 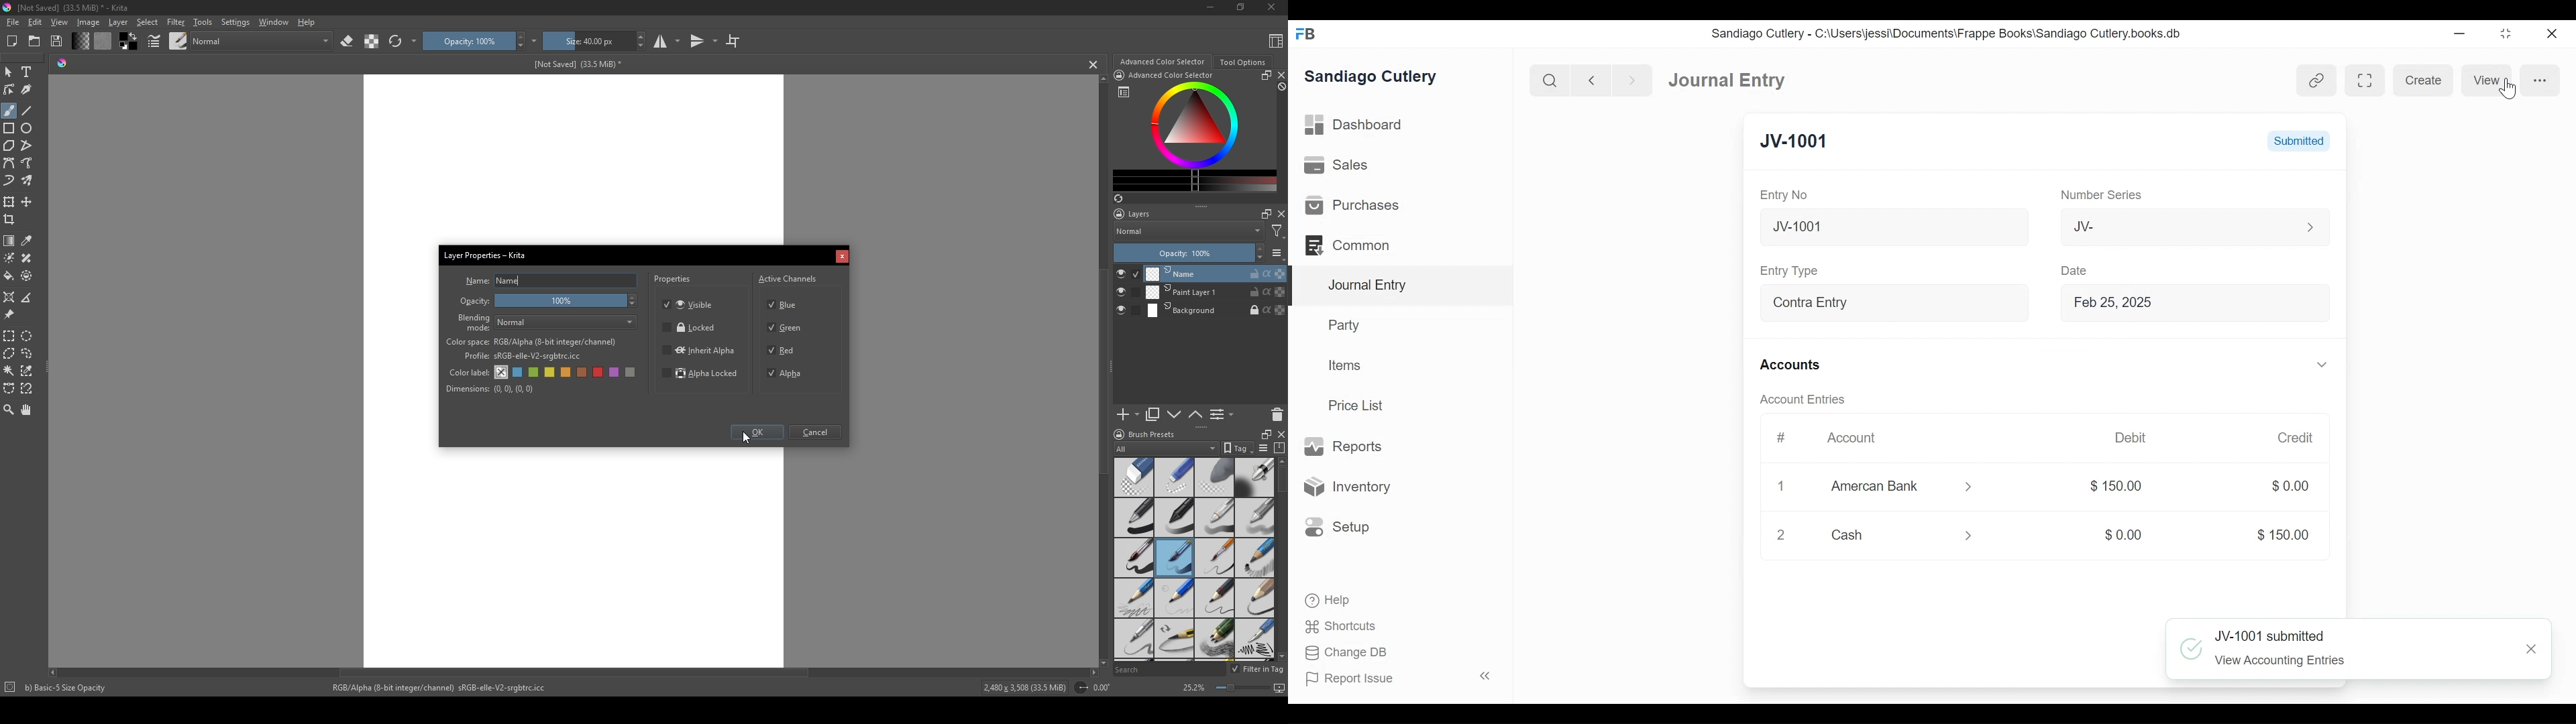 I want to click on Dimensions (0,0),(0,0), so click(x=490, y=389).